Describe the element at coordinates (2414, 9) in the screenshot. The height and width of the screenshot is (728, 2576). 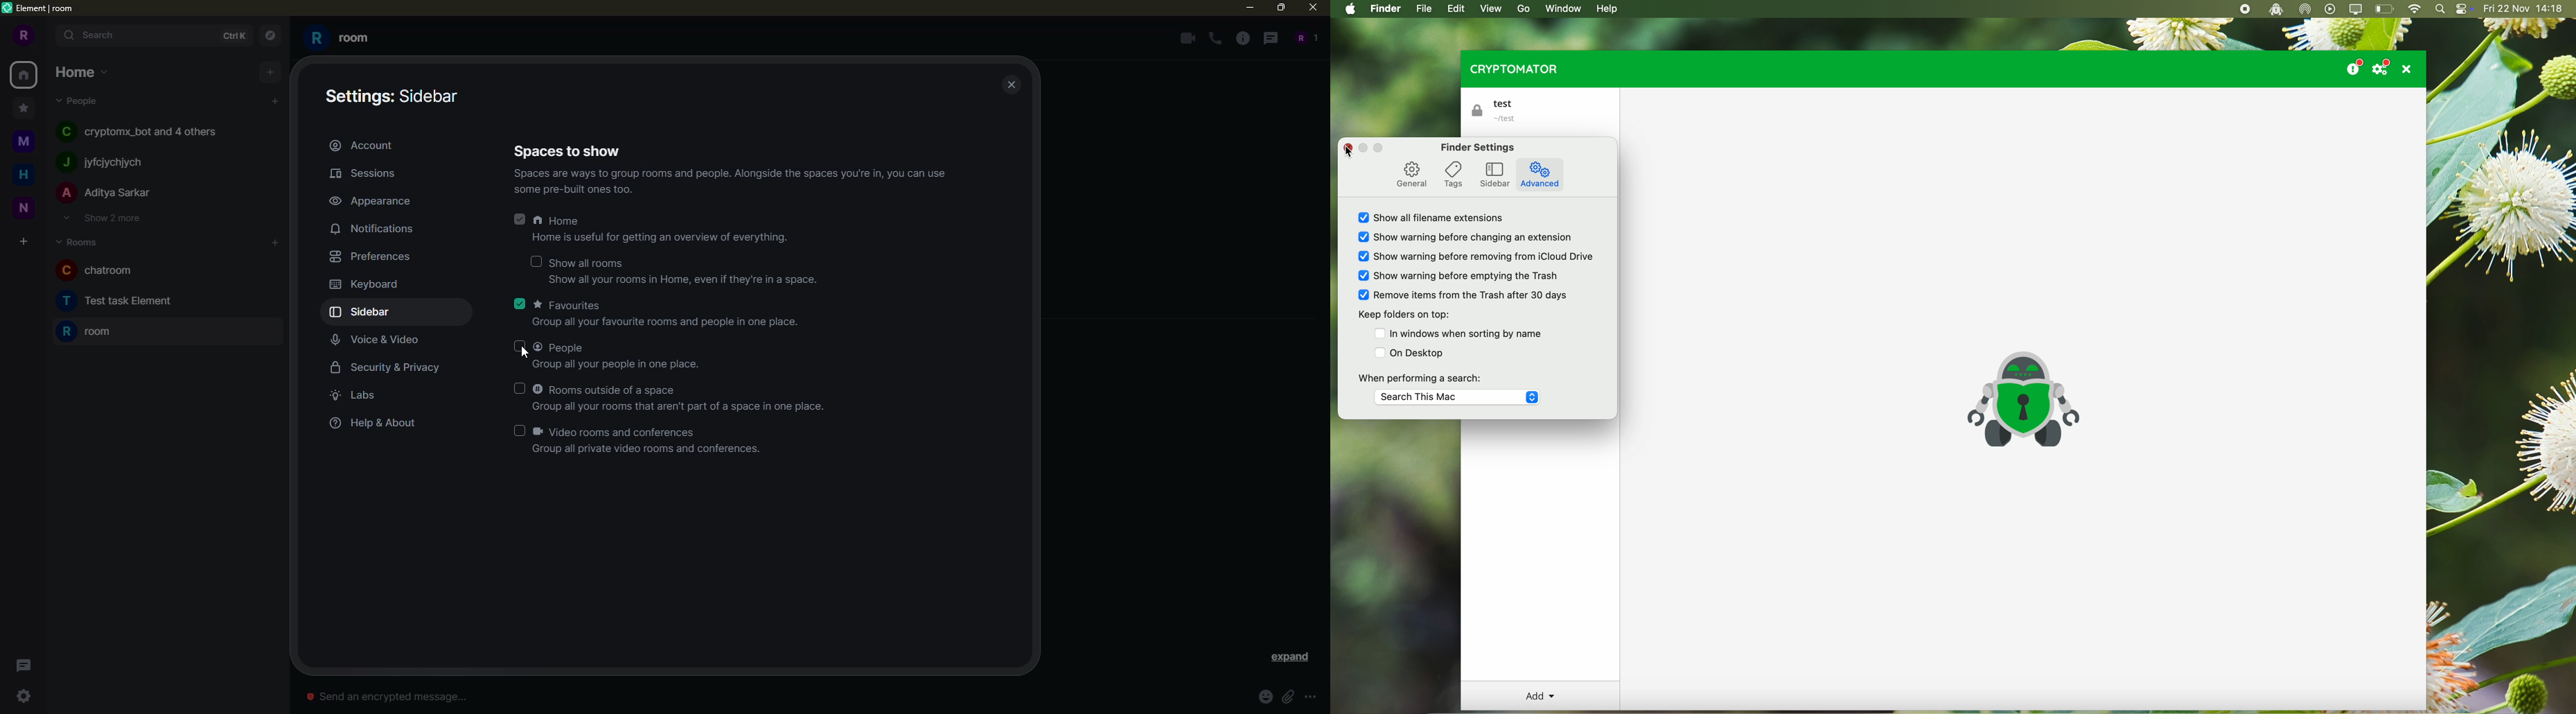
I see `wifi` at that location.